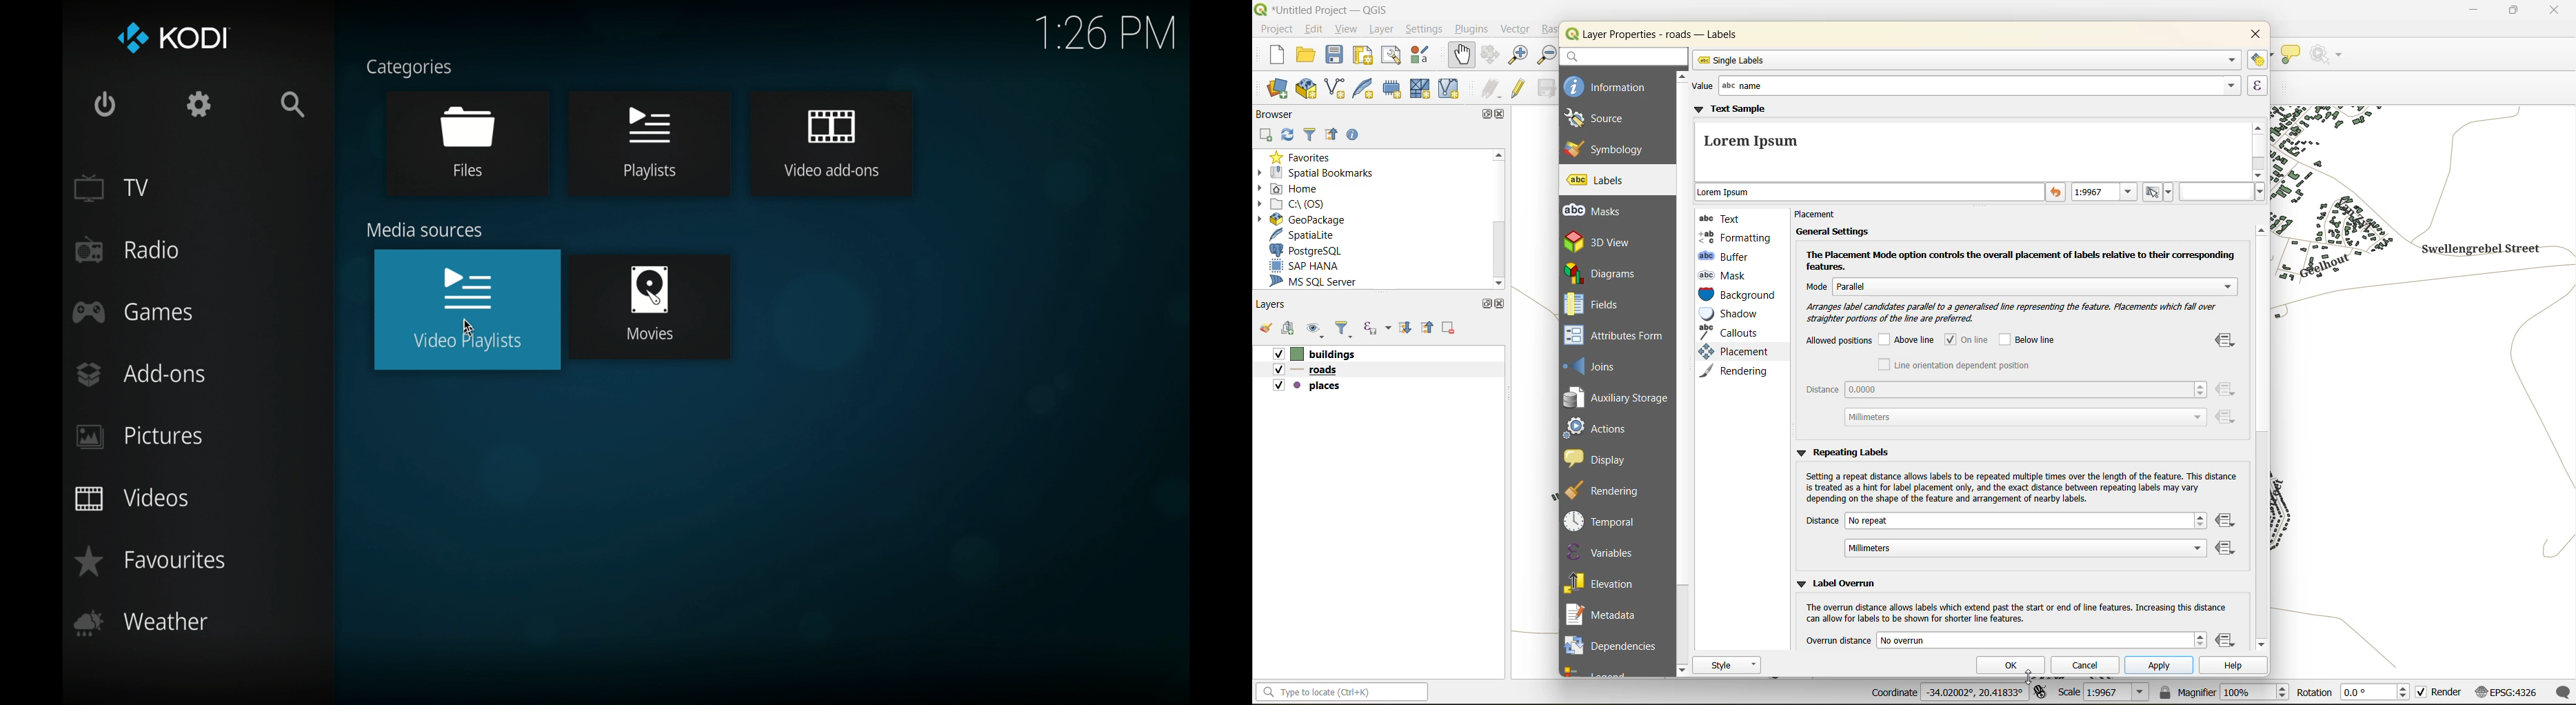  What do you see at coordinates (2057, 193) in the screenshot?
I see `reset` at bounding box center [2057, 193].